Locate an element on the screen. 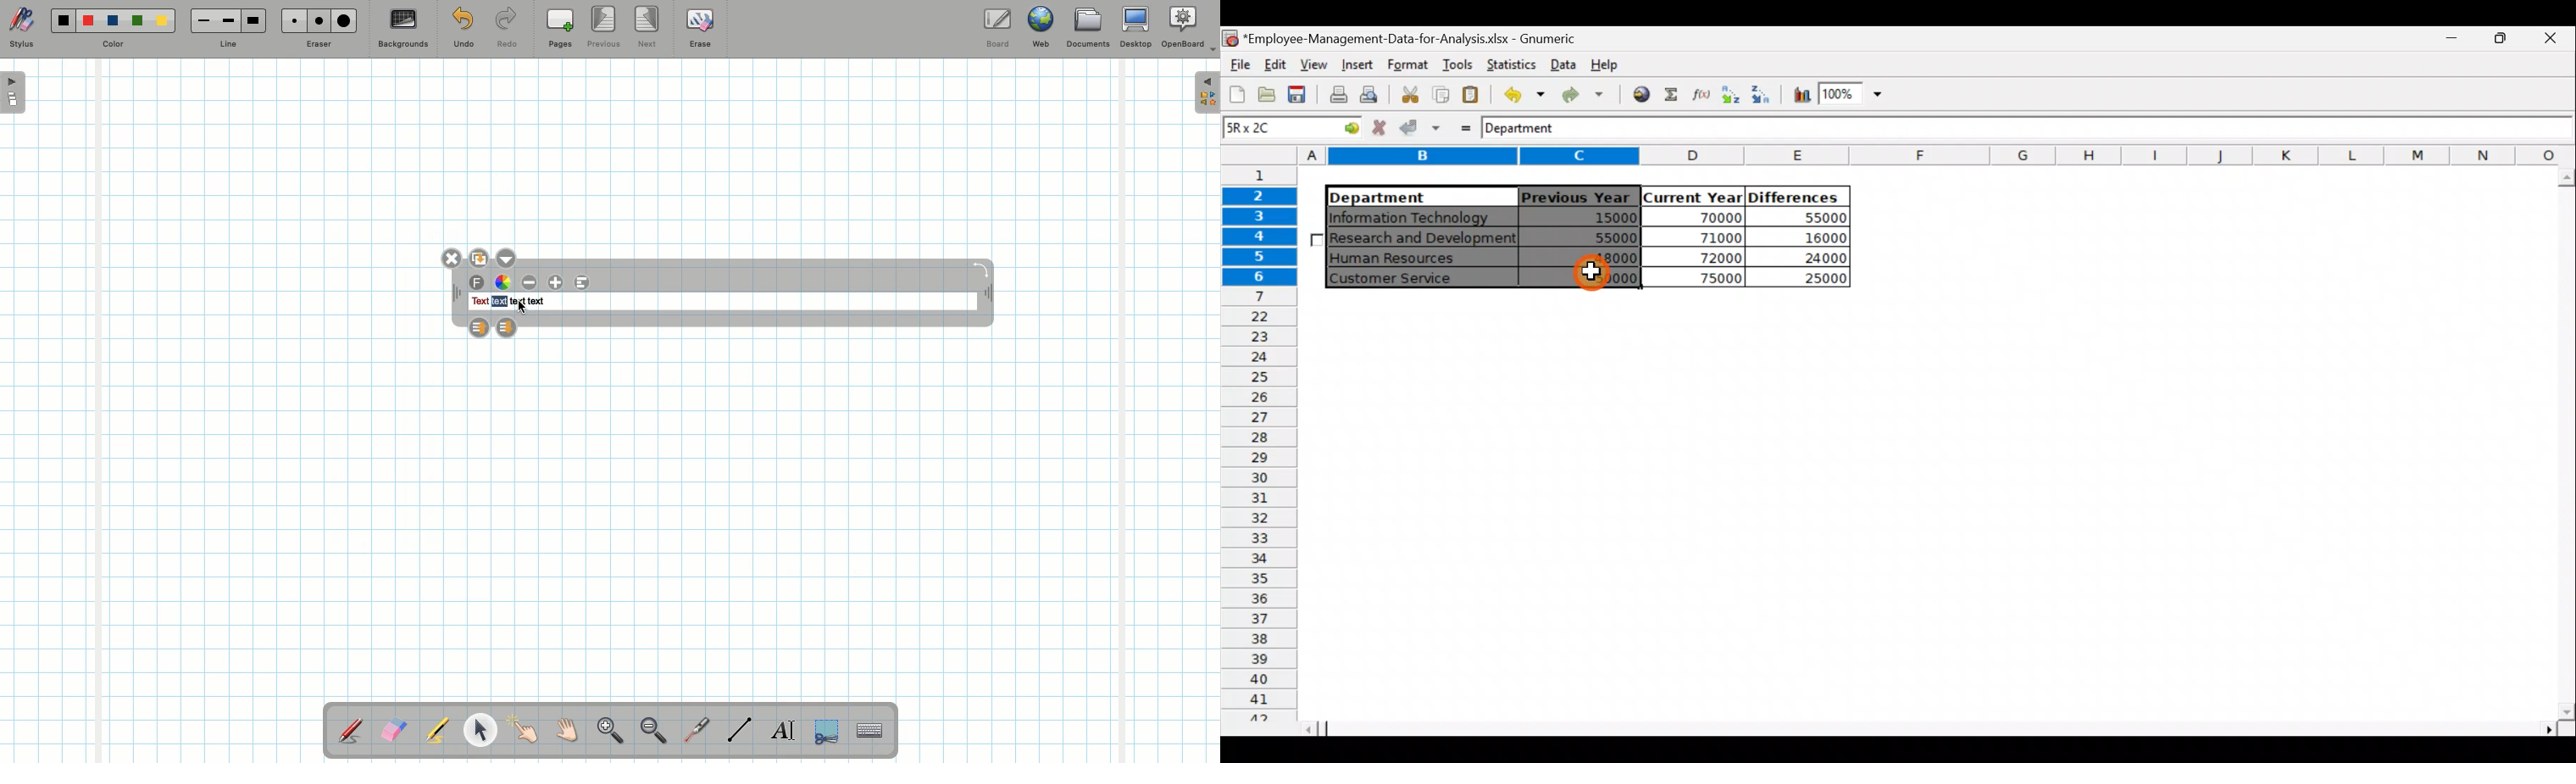 The image size is (2576, 784). Edit is located at coordinates (1277, 63).